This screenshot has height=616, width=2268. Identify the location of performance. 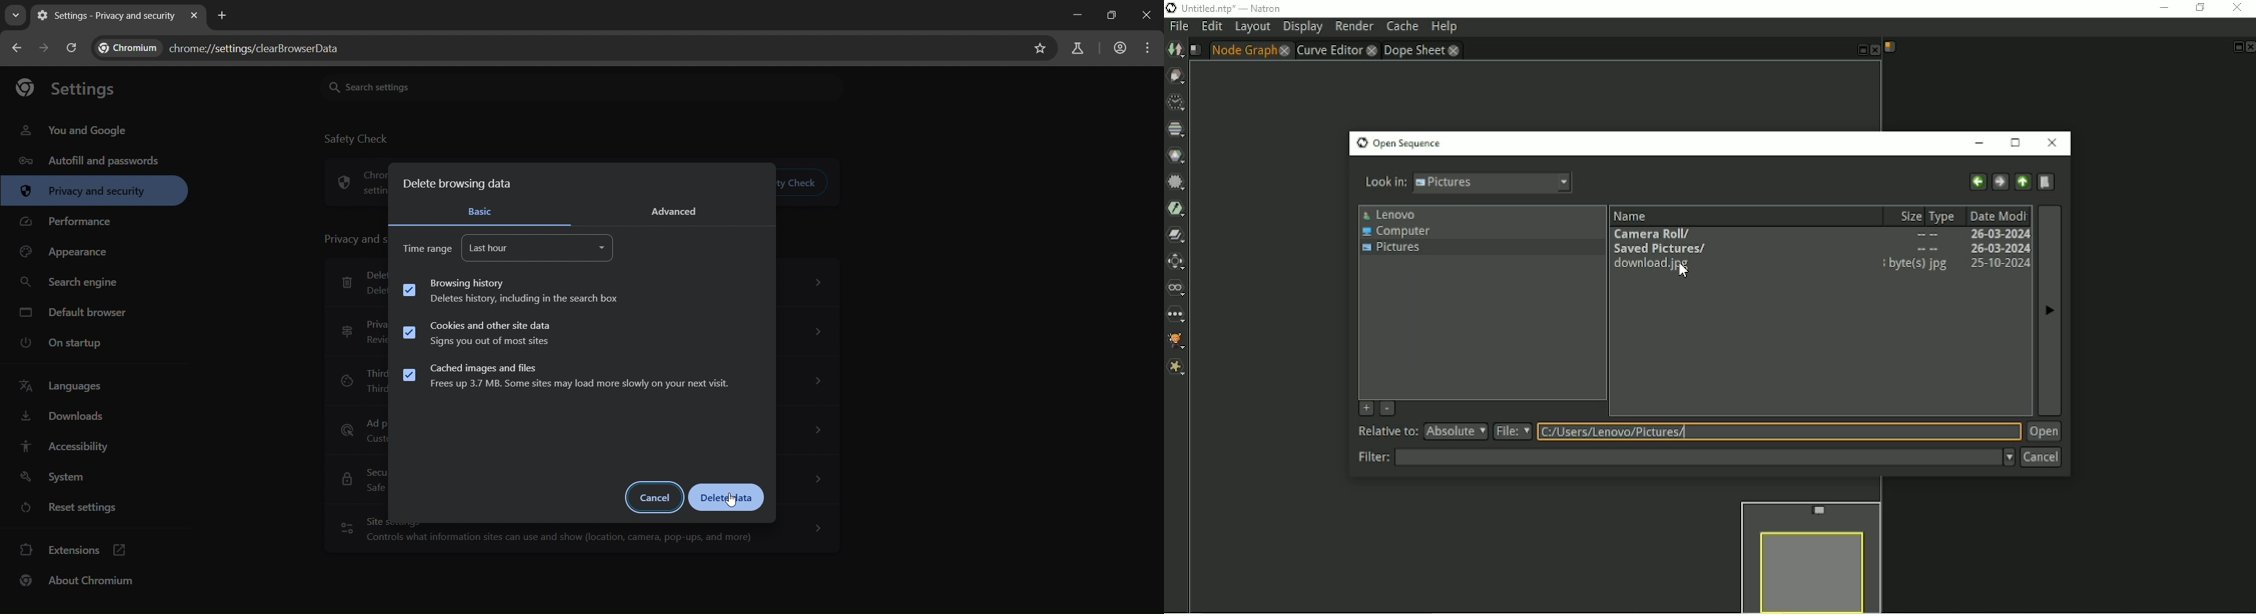
(72, 222).